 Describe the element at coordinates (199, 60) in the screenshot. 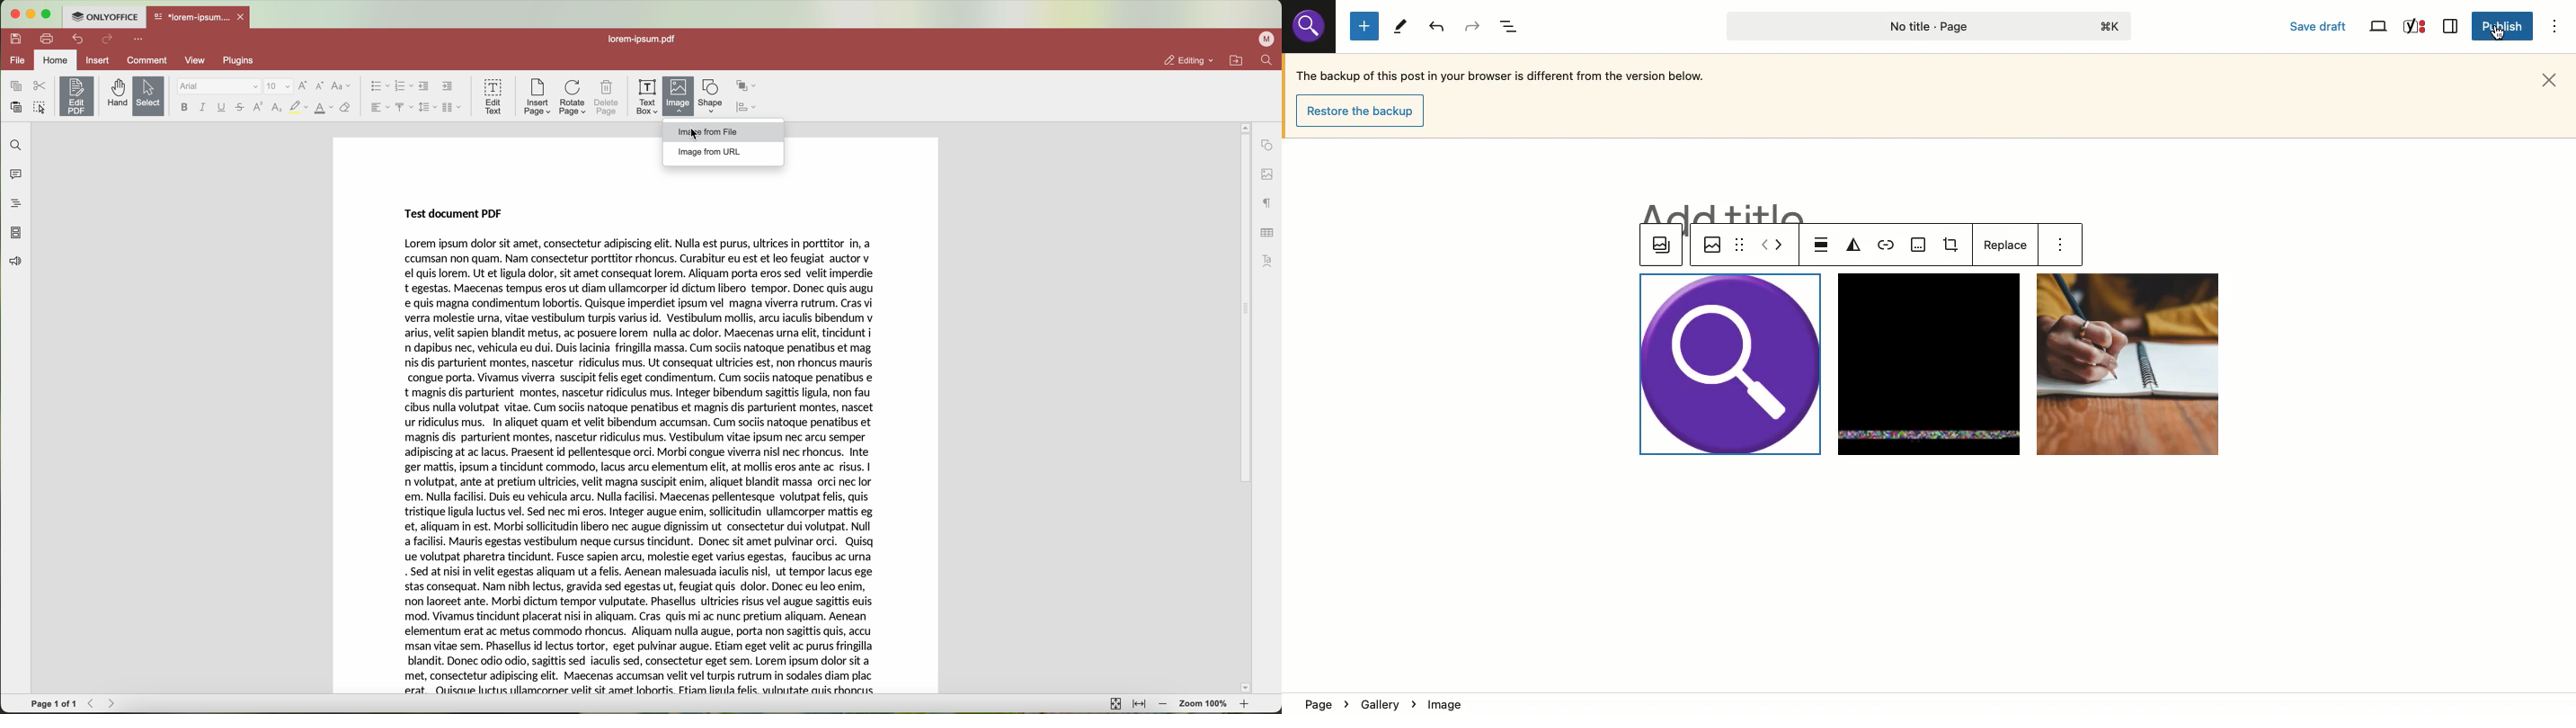

I see `view` at that location.